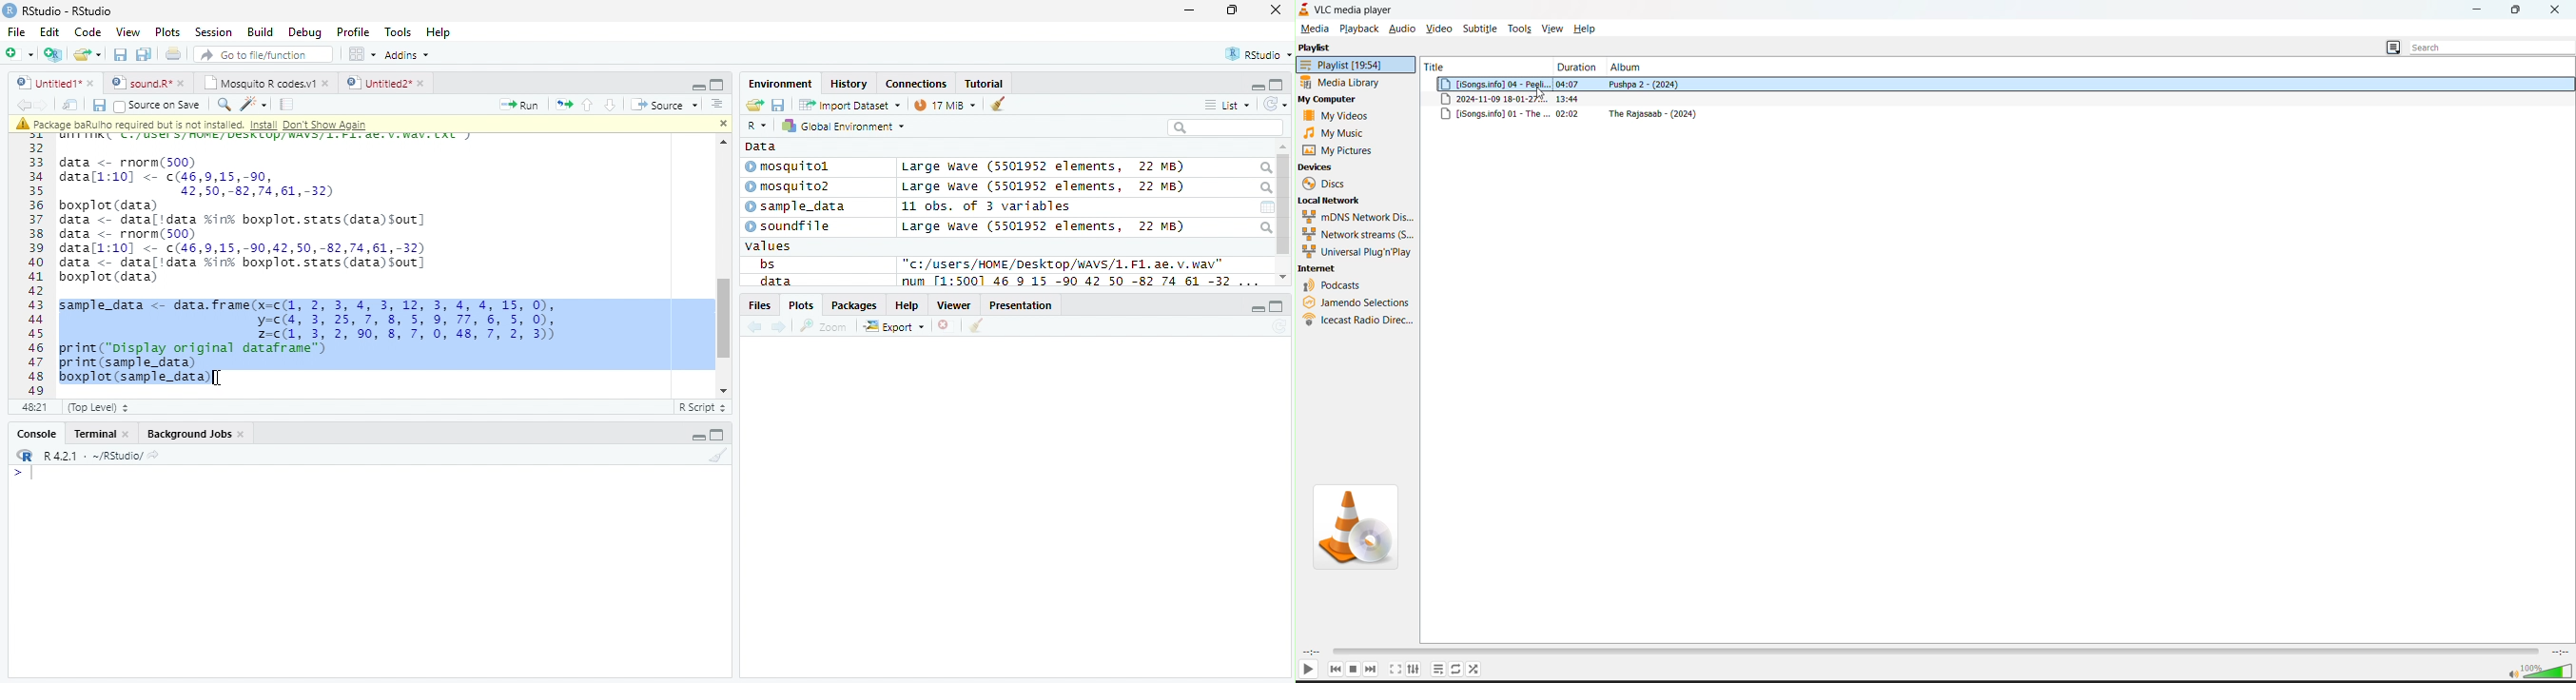 This screenshot has width=2576, height=700. I want to click on Packages, so click(855, 305).